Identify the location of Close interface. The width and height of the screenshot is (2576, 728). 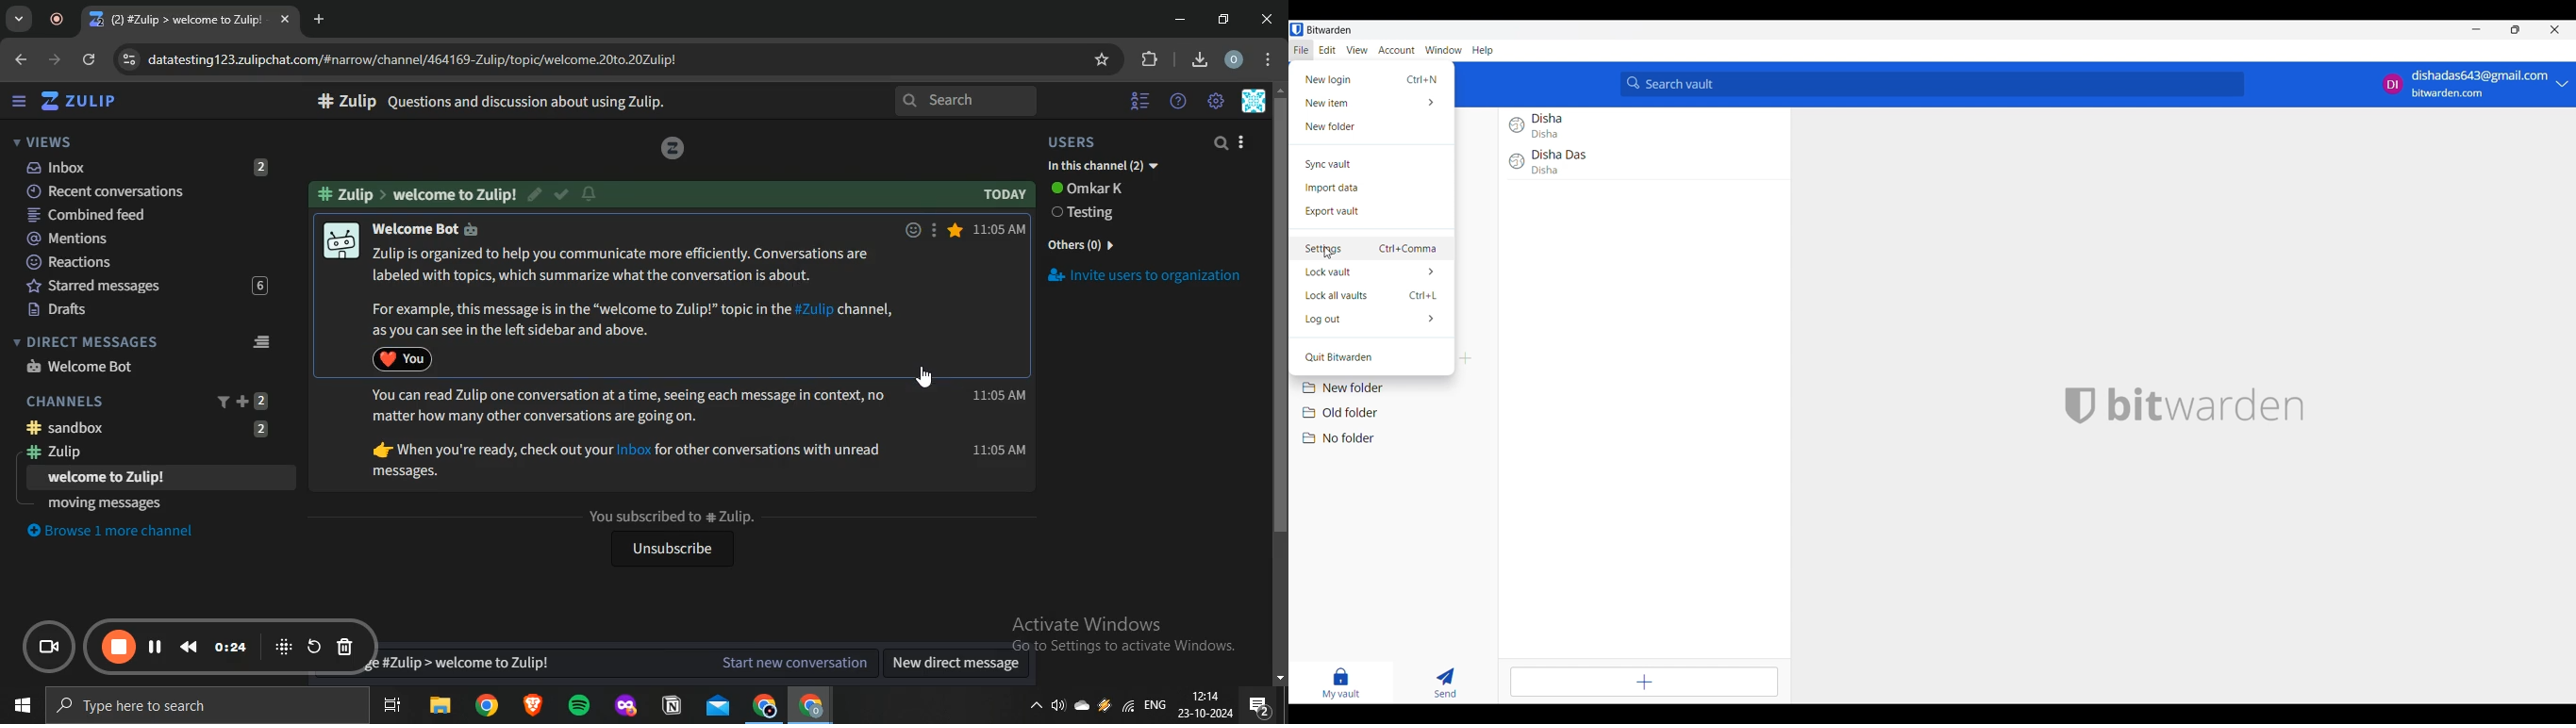
(2555, 29).